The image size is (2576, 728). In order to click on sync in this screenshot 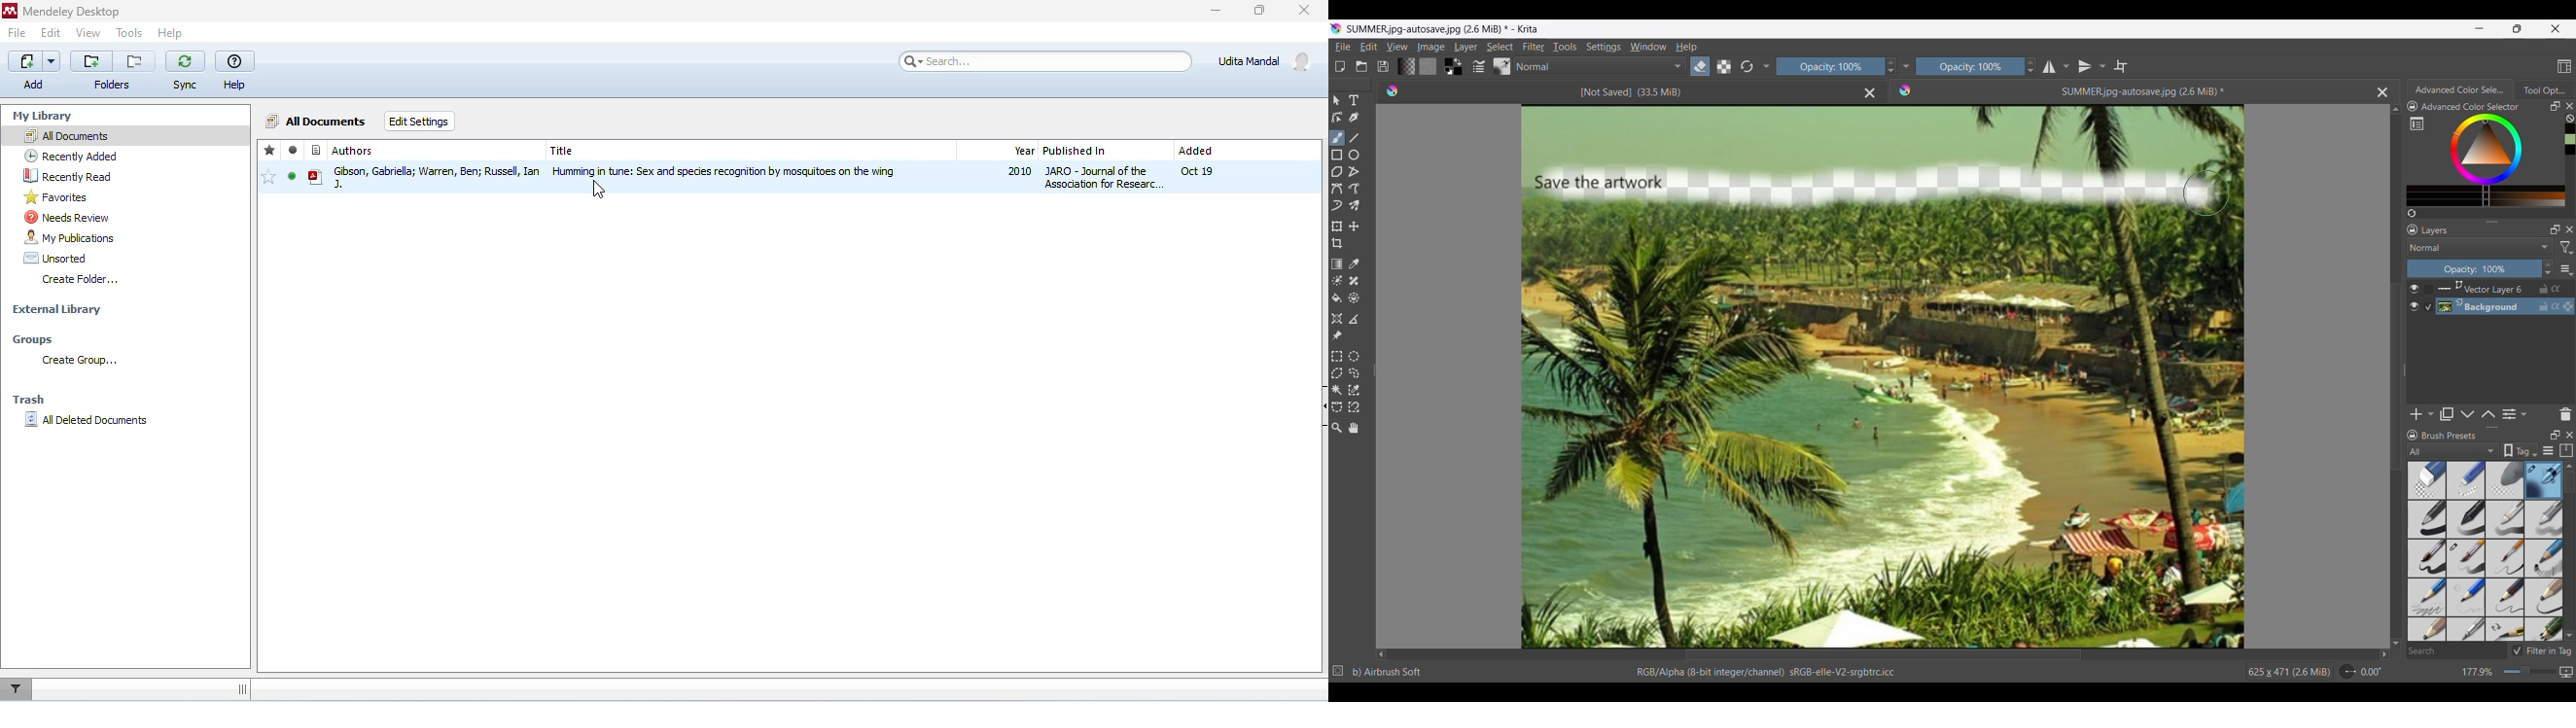, I will do `click(185, 72)`.